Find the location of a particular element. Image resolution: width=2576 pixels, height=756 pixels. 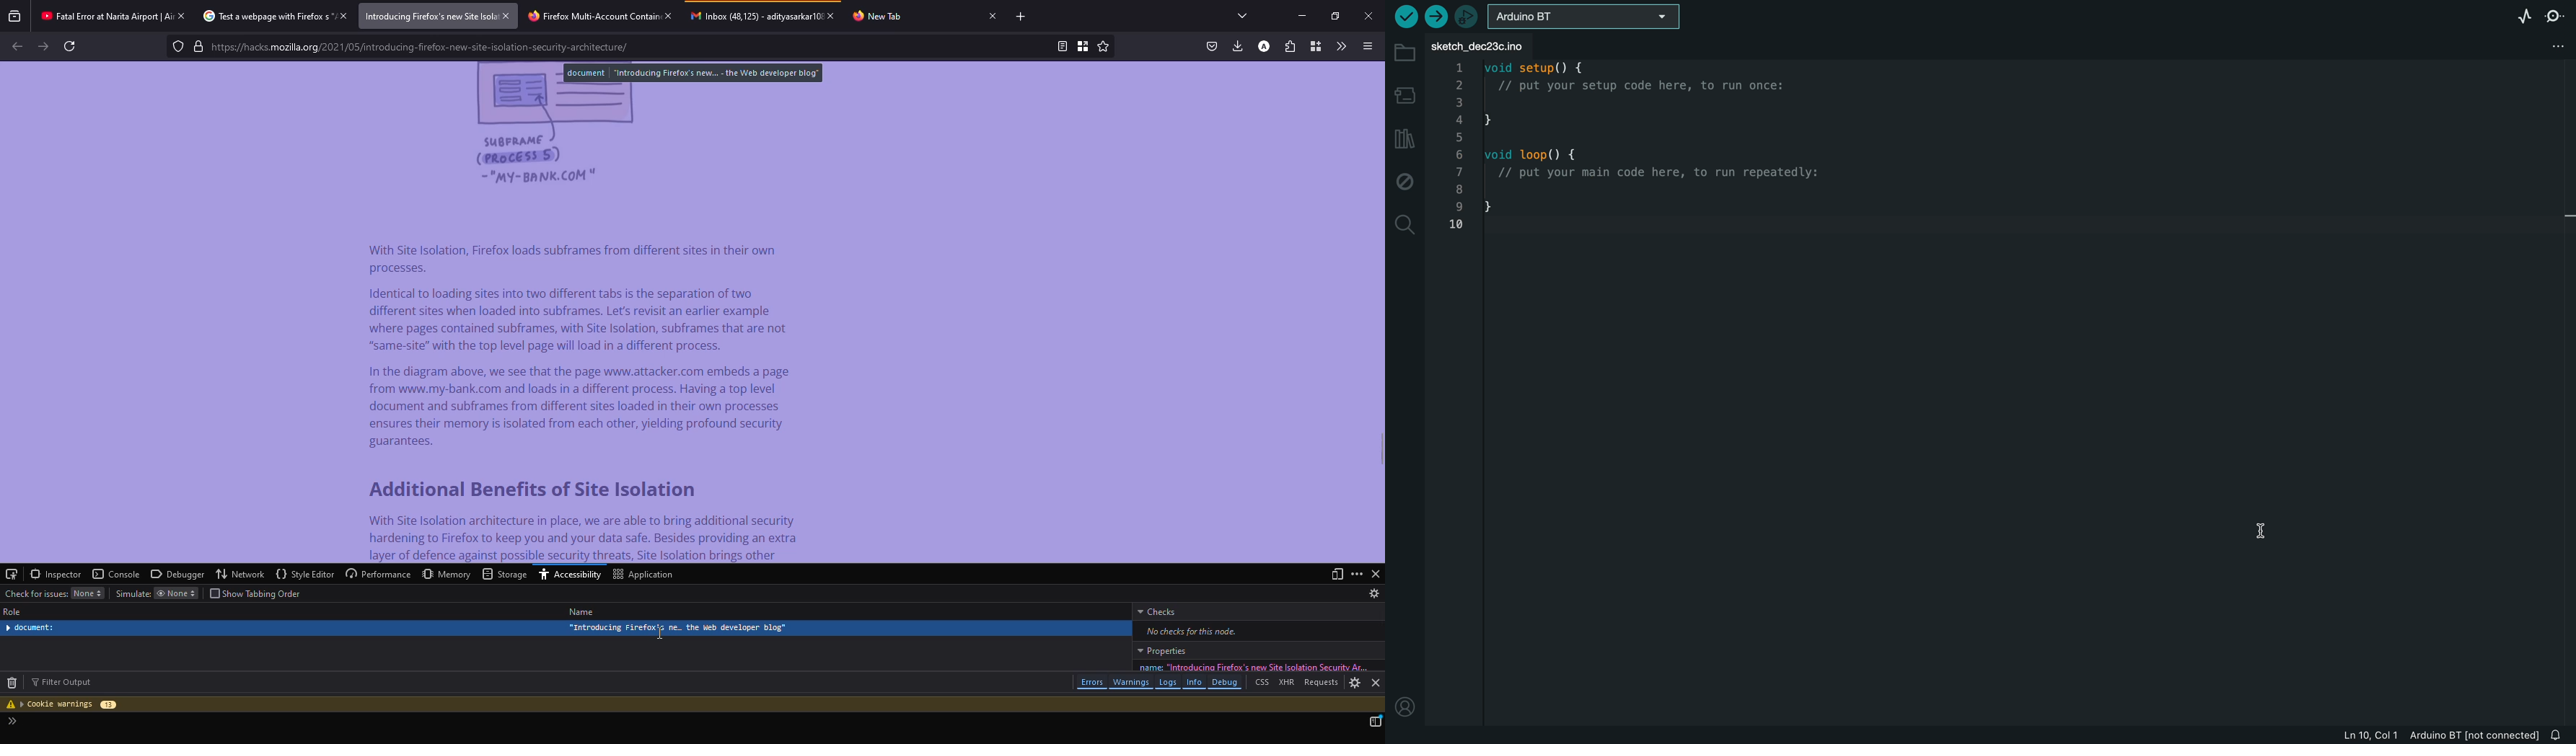

check is located at coordinates (1158, 611).